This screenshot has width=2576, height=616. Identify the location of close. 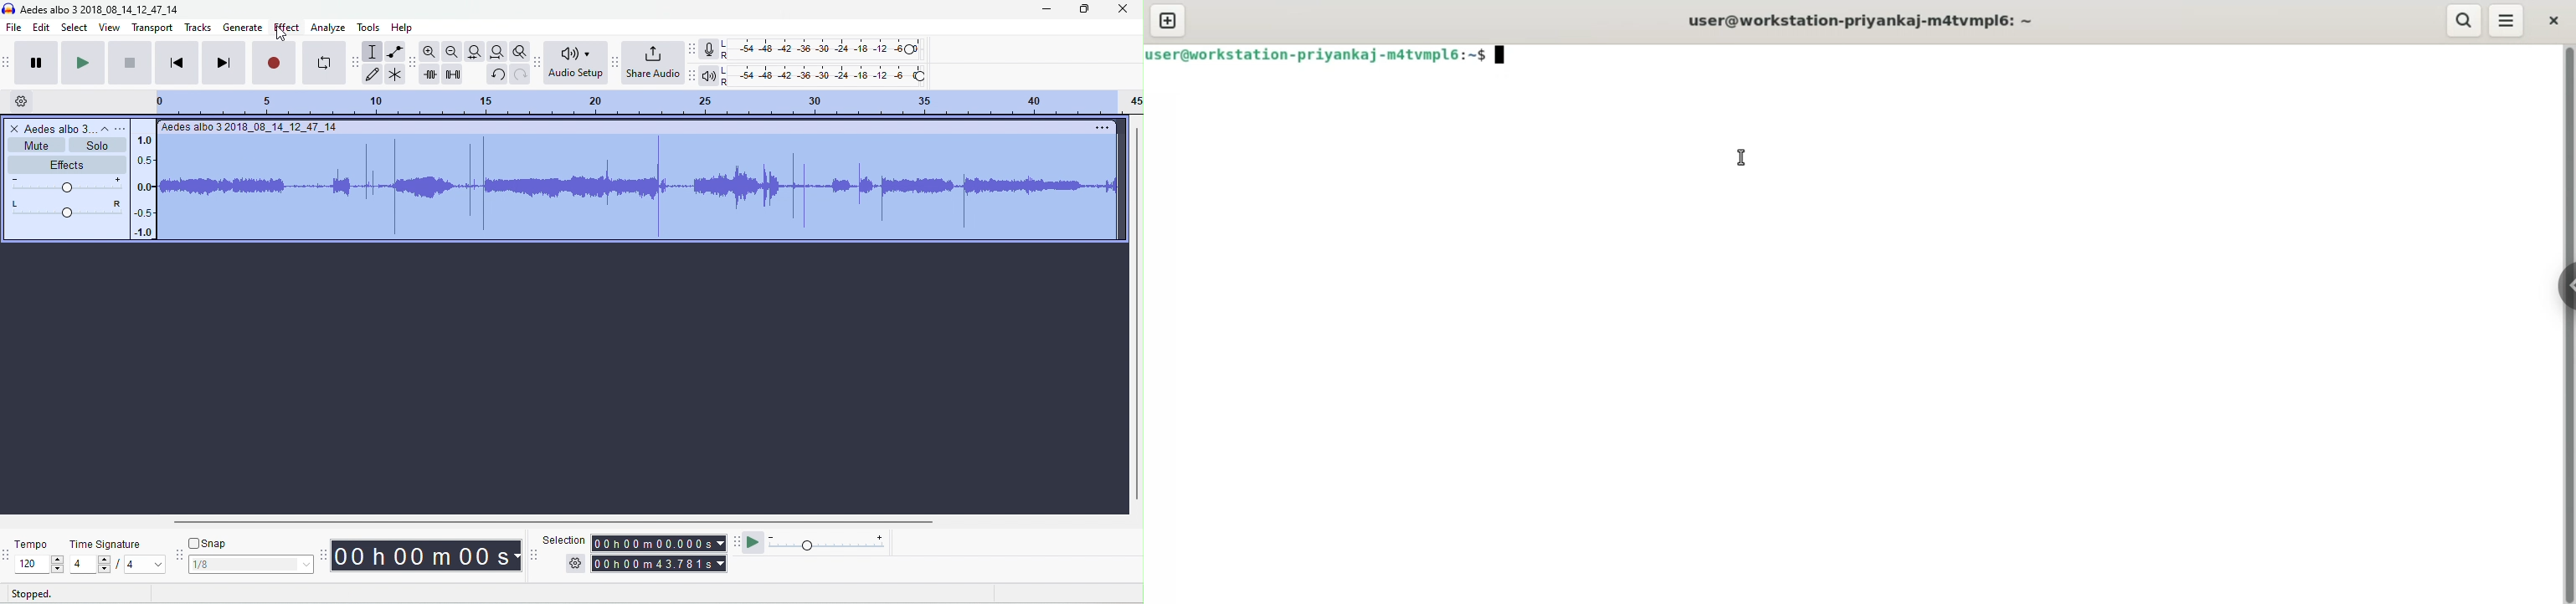
(1123, 8).